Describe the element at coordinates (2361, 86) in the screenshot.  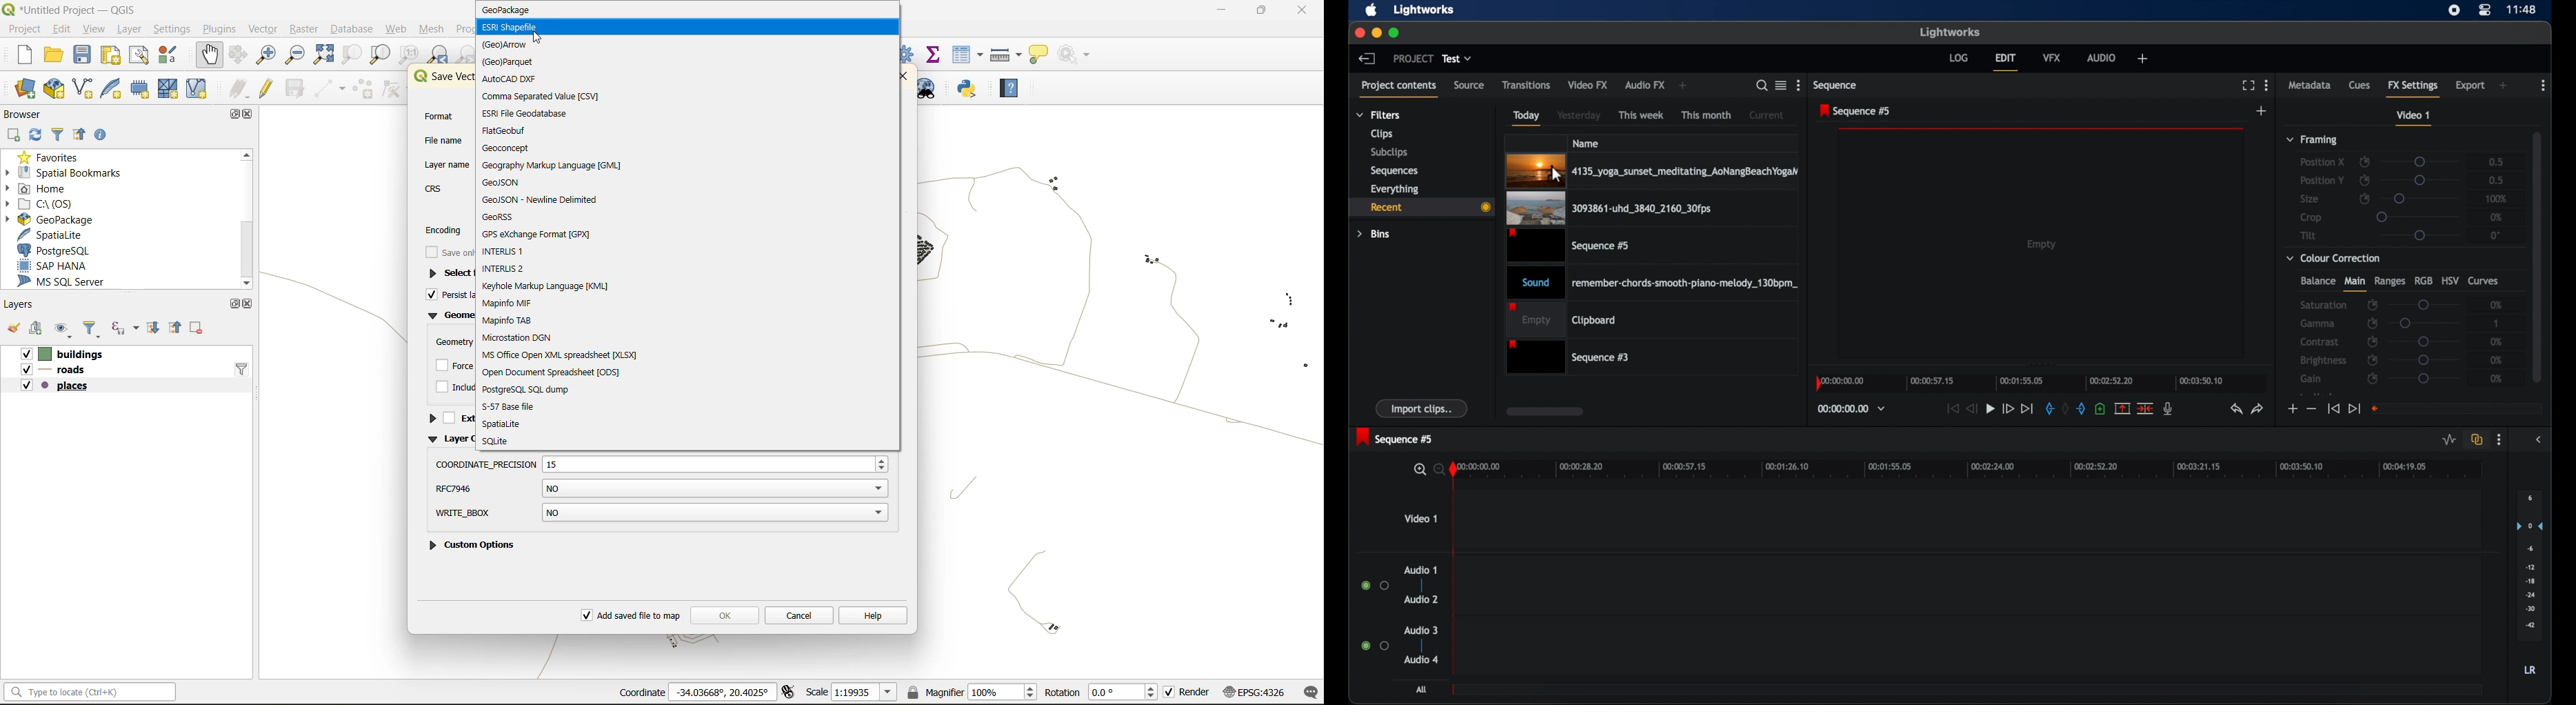
I see `cues` at that location.